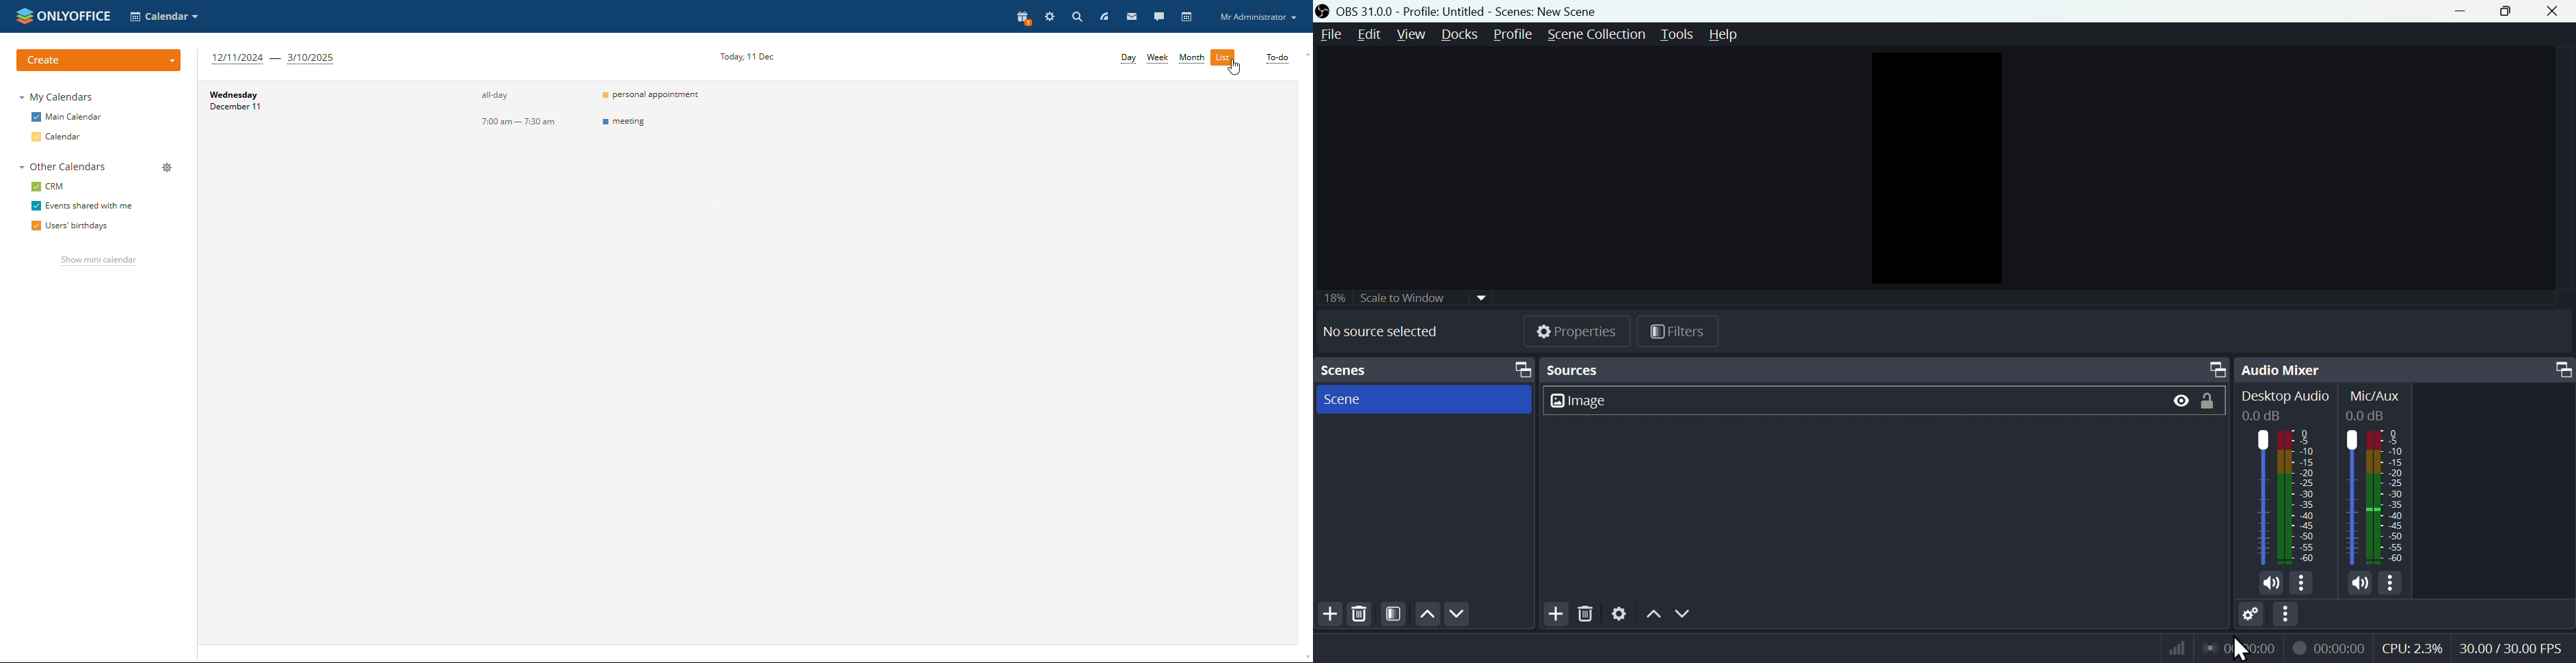 This screenshot has width=2576, height=672. I want to click on Scene collection, so click(1600, 36).